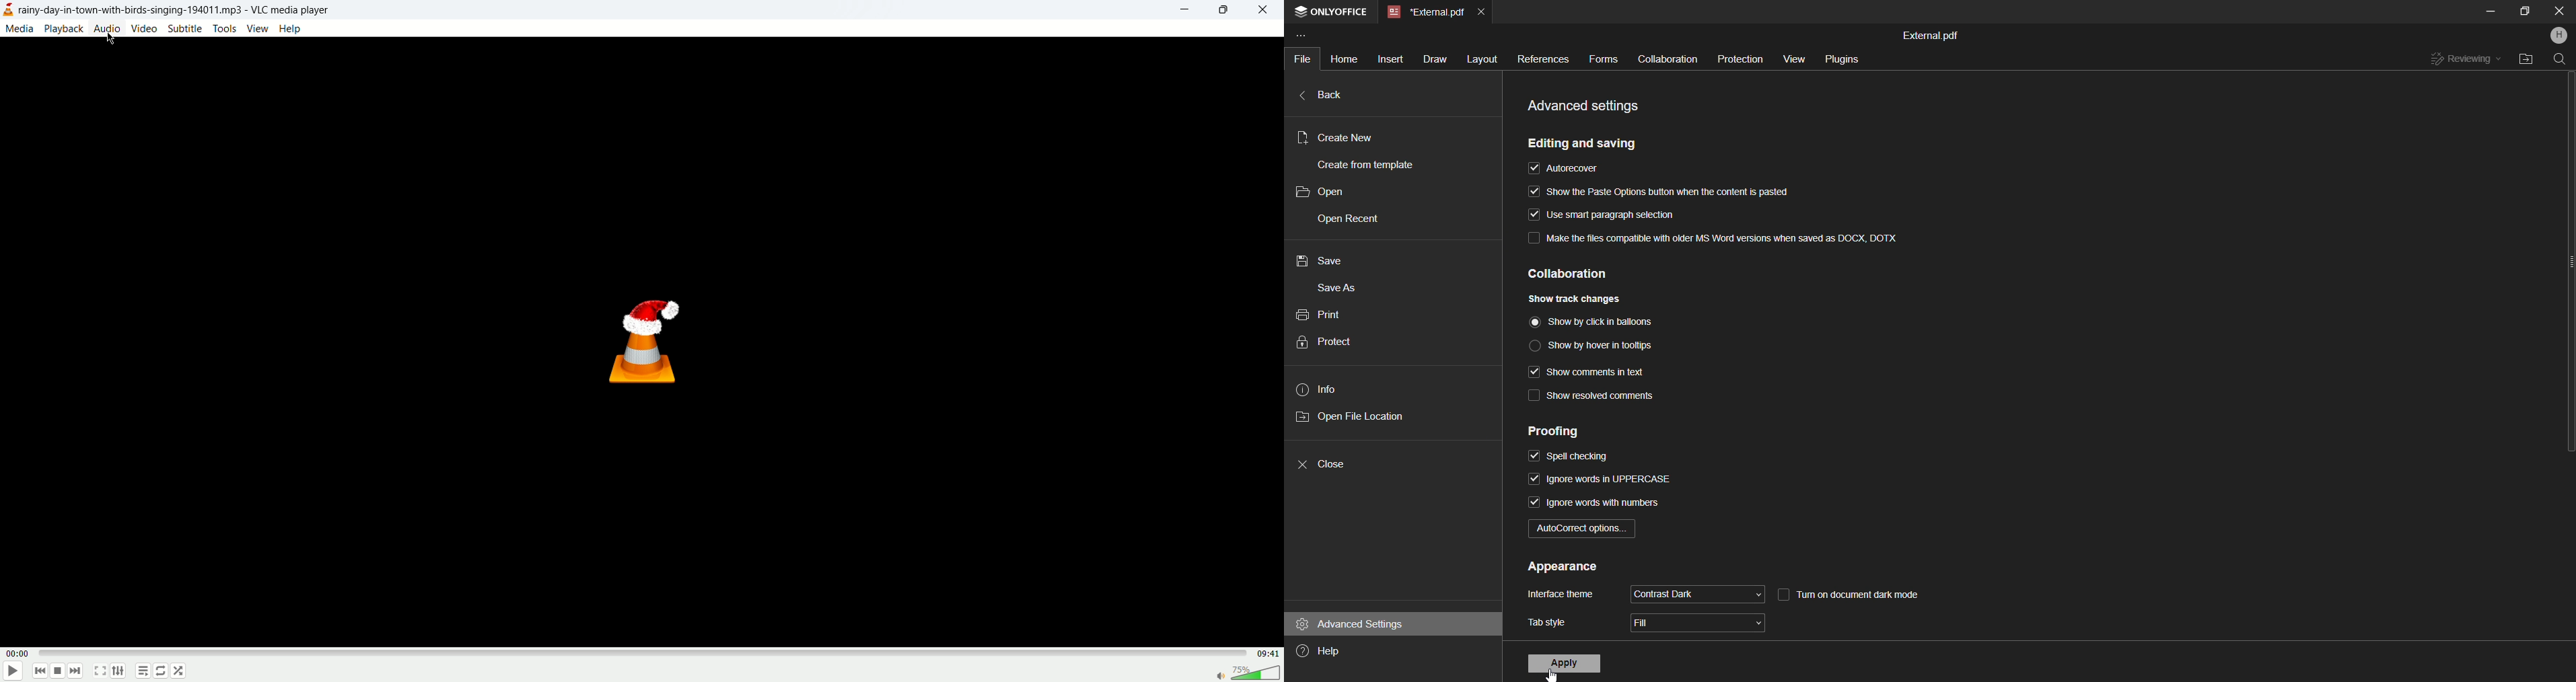 The width and height of the screenshot is (2576, 700). What do you see at coordinates (1792, 58) in the screenshot?
I see `View` at bounding box center [1792, 58].